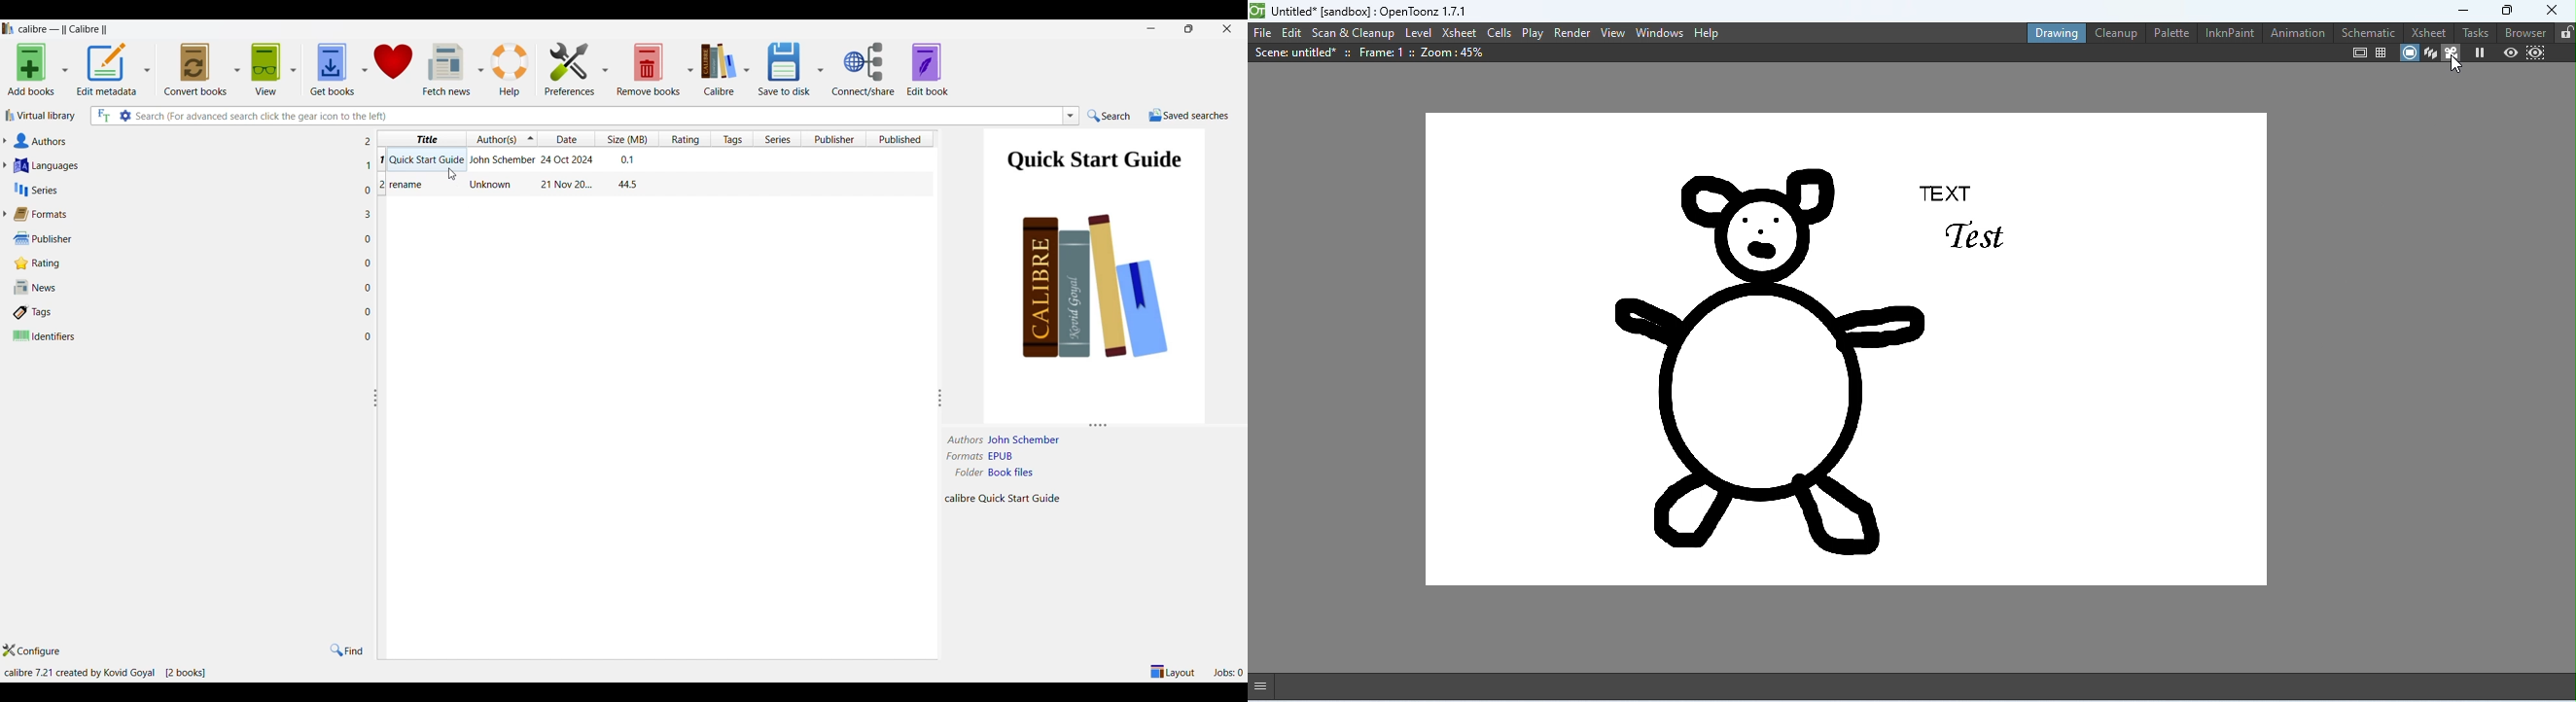 The height and width of the screenshot is (728, 2576). Describe the element at coordinates (39, 116) in the screenshot. I see `Virtual library` at that location.